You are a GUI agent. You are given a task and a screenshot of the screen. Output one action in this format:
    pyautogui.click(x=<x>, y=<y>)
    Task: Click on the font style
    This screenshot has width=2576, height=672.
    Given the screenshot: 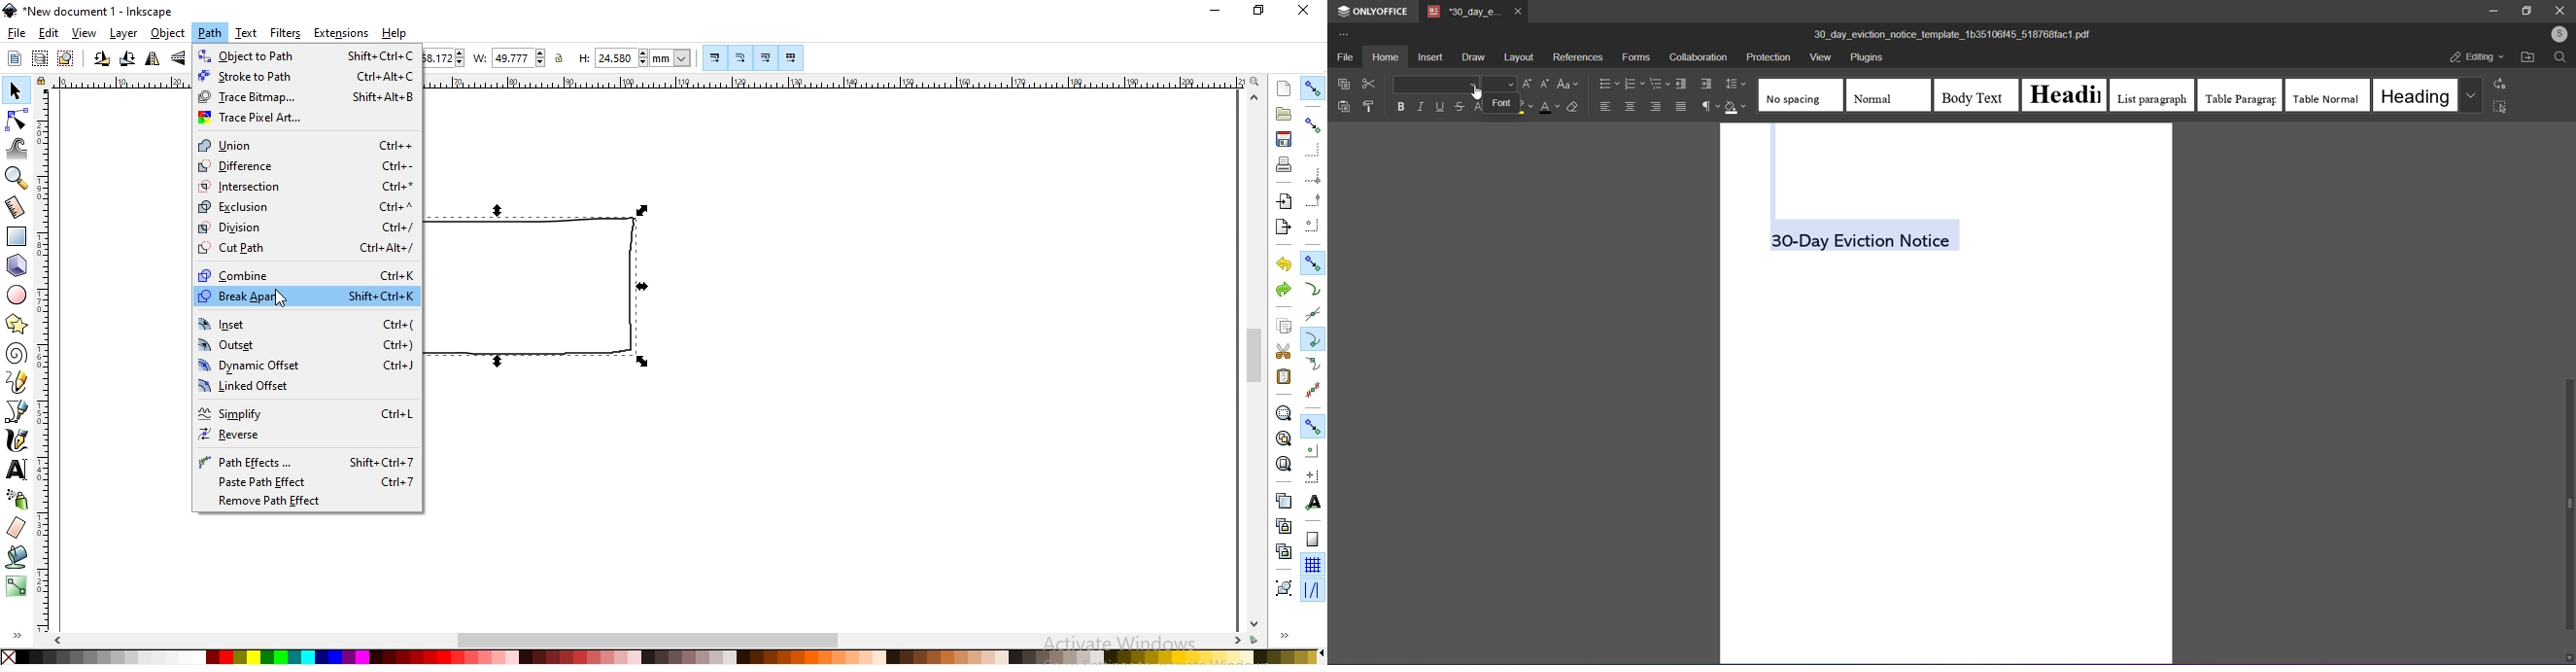 What is the action you would take?
    pyautogui.click(x=1435, y=83)
    